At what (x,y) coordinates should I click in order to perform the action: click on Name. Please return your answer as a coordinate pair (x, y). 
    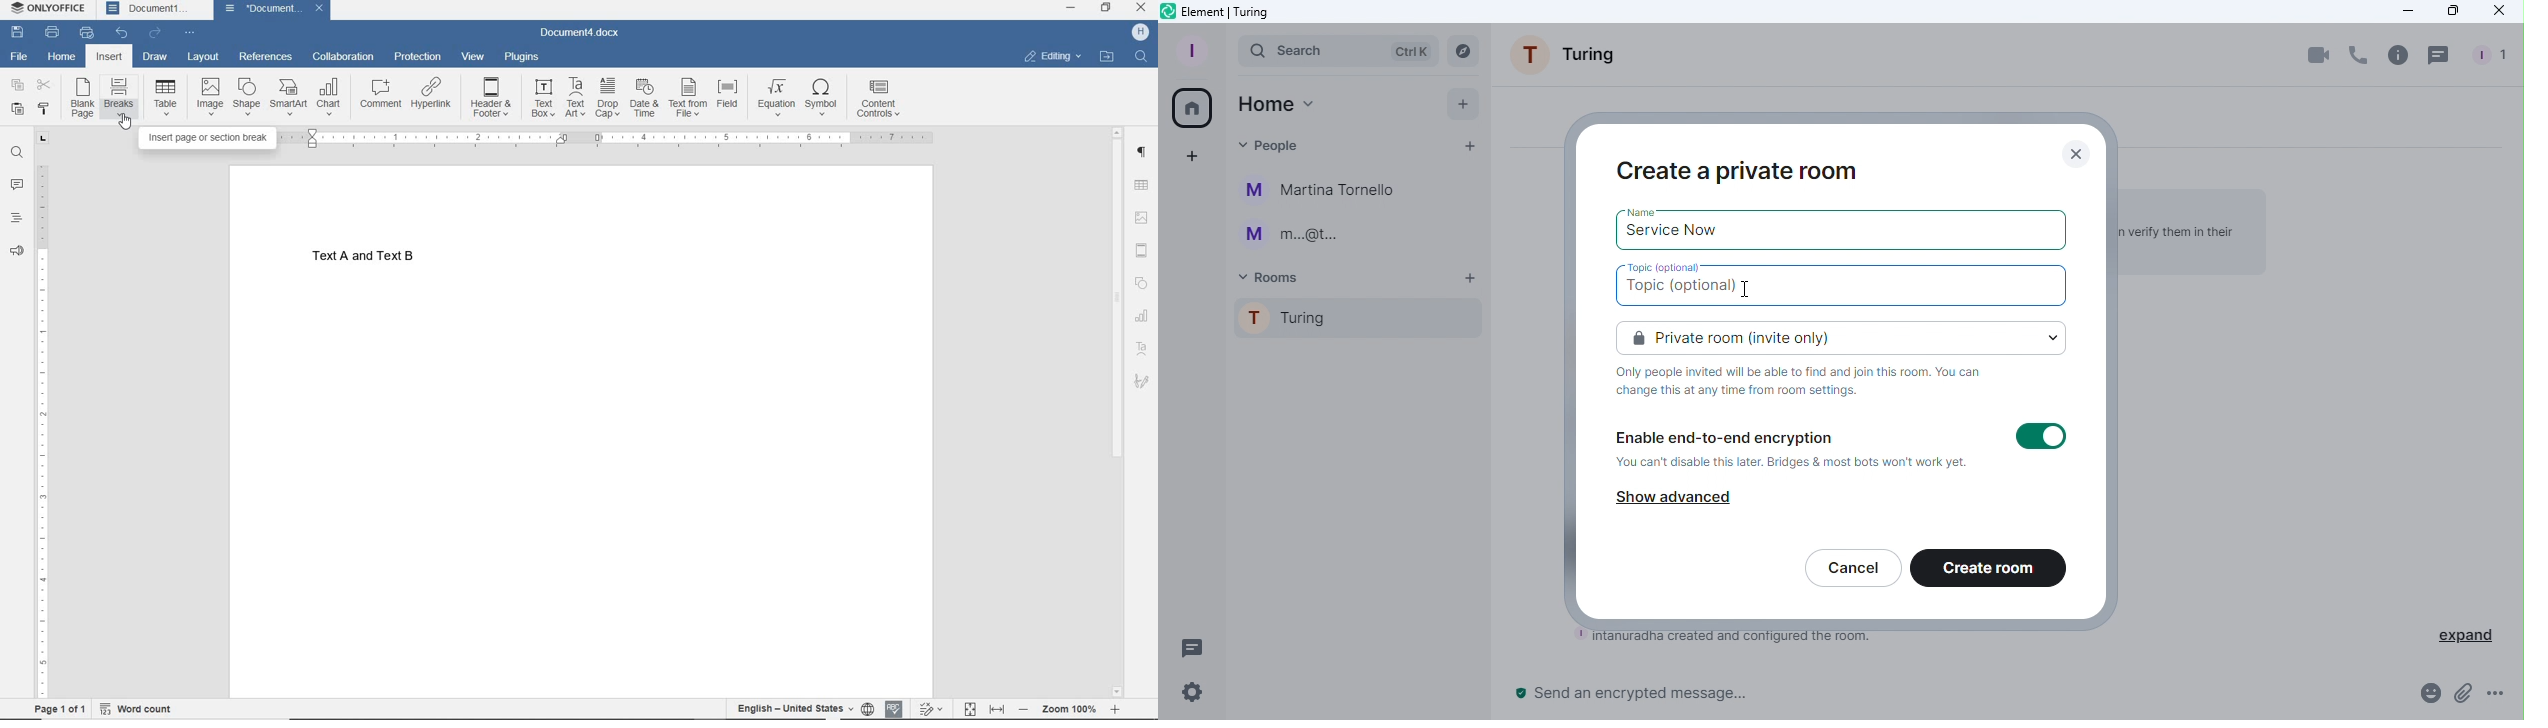
    Looking at the image, I should click on (1644, 209).